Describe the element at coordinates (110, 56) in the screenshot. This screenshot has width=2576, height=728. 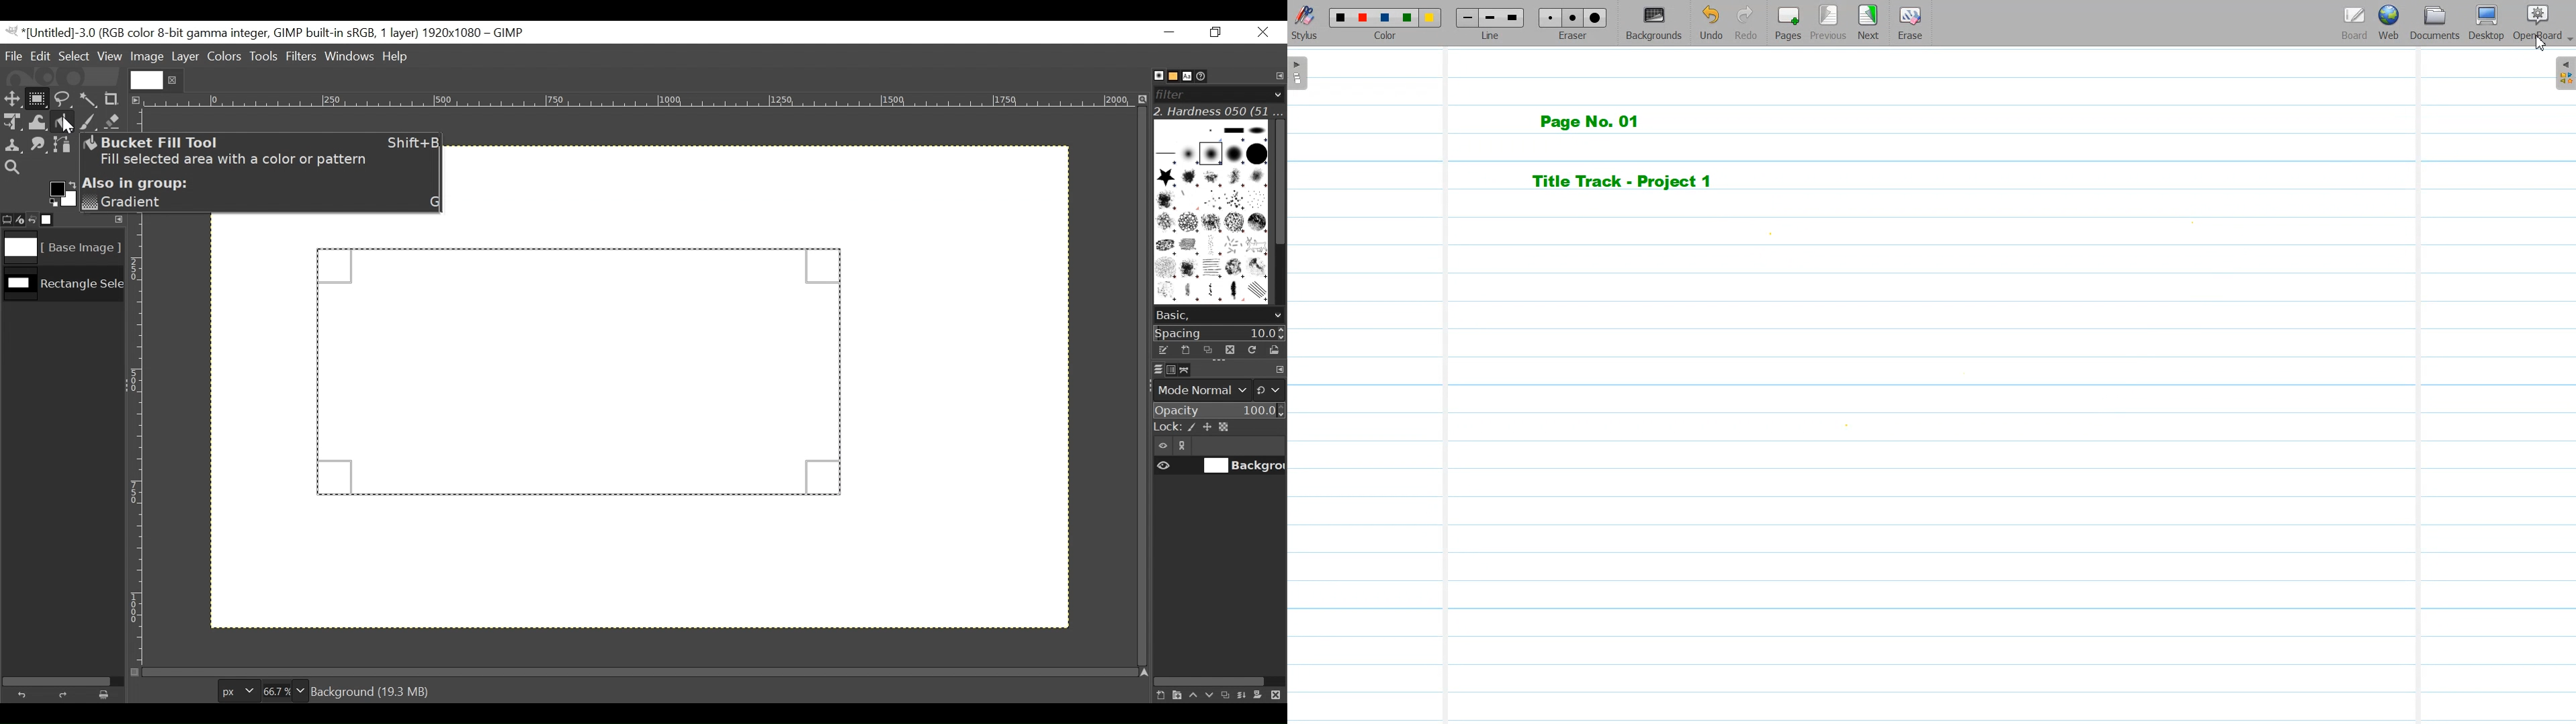
I see `View` at that location.